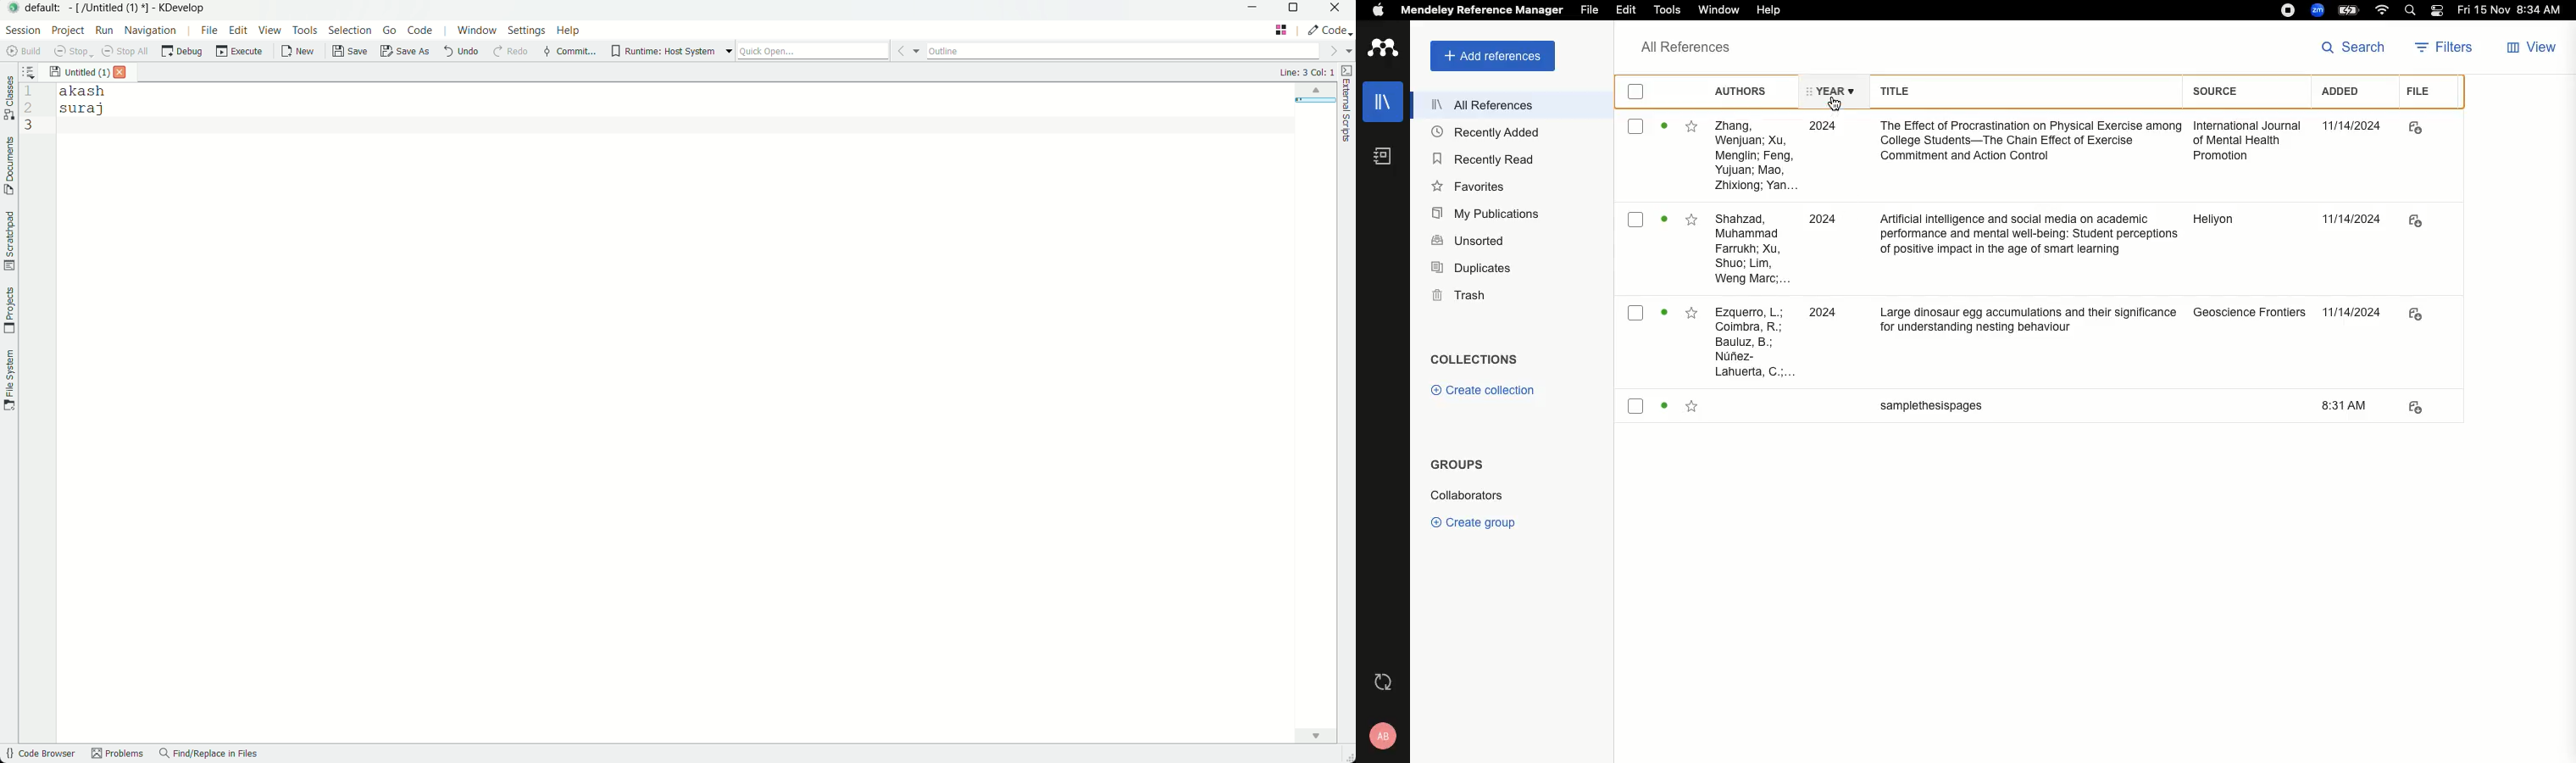 This screenshot has width=2576, height=784. I want to click on file type, so click(2427, 407).